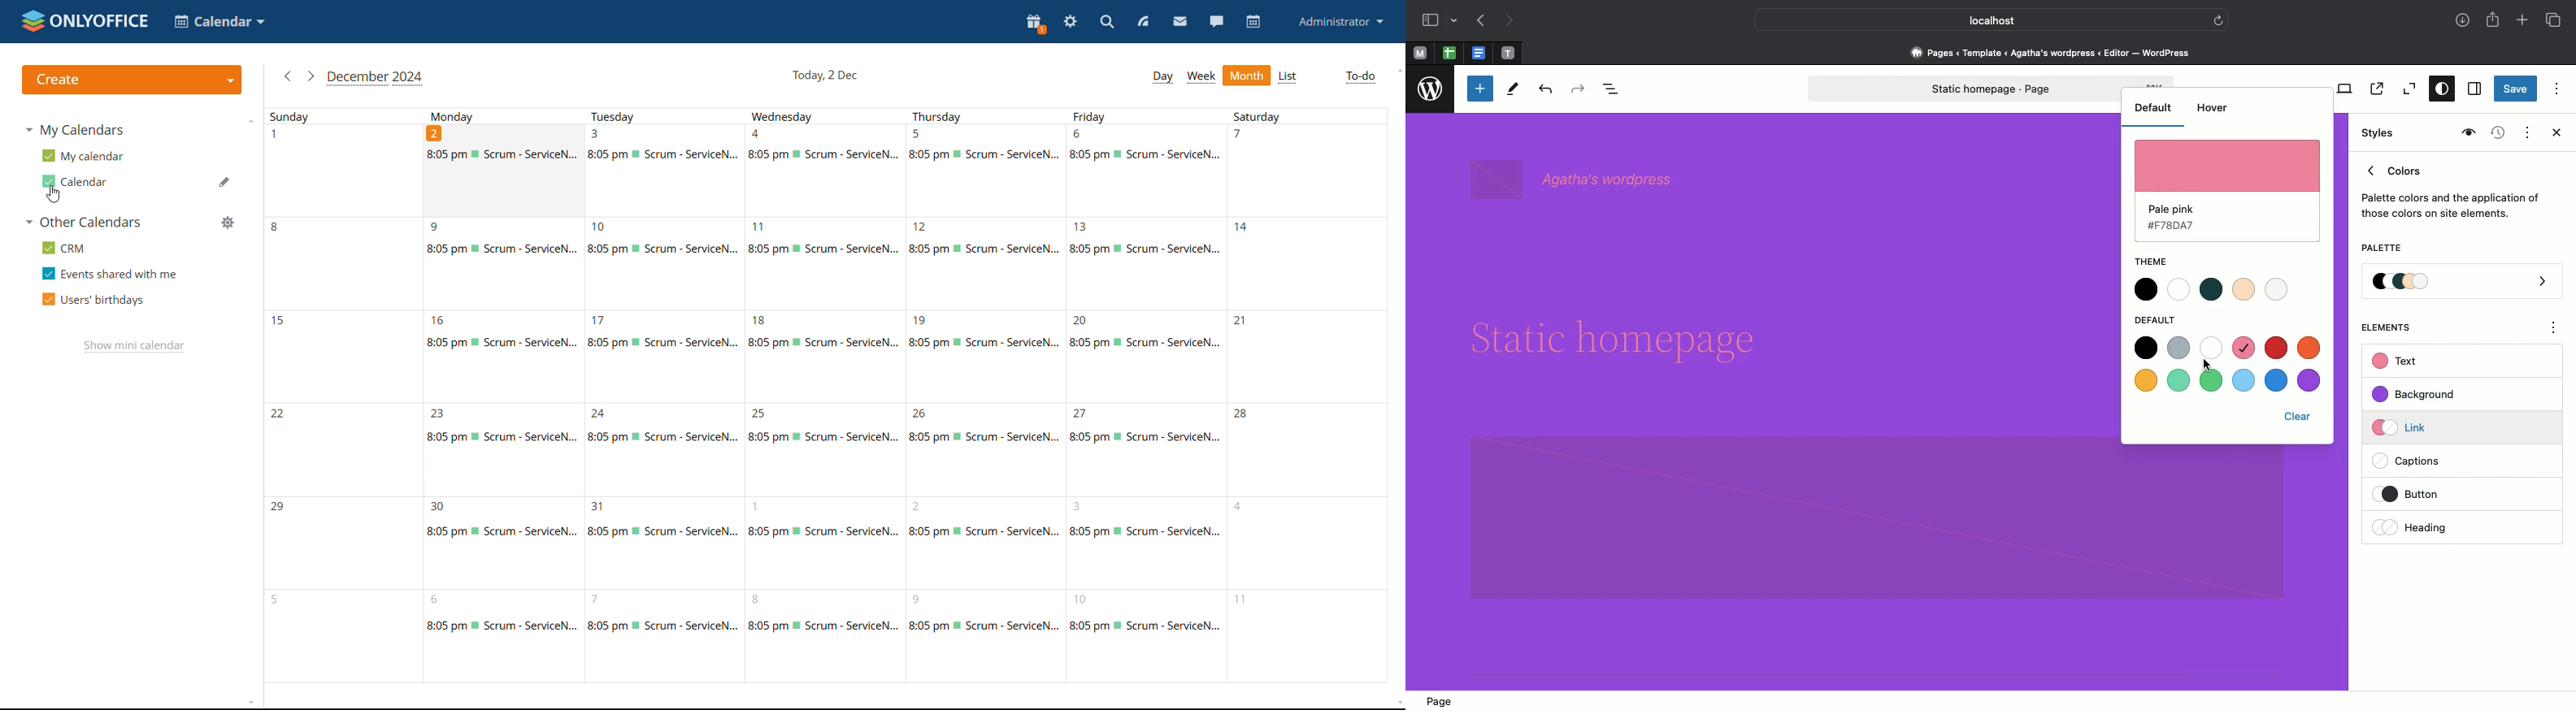 This screenshot has height=728, width=2576. Describe the element at coordinates (661, 545) in the screenshot. I see `31` at that location.